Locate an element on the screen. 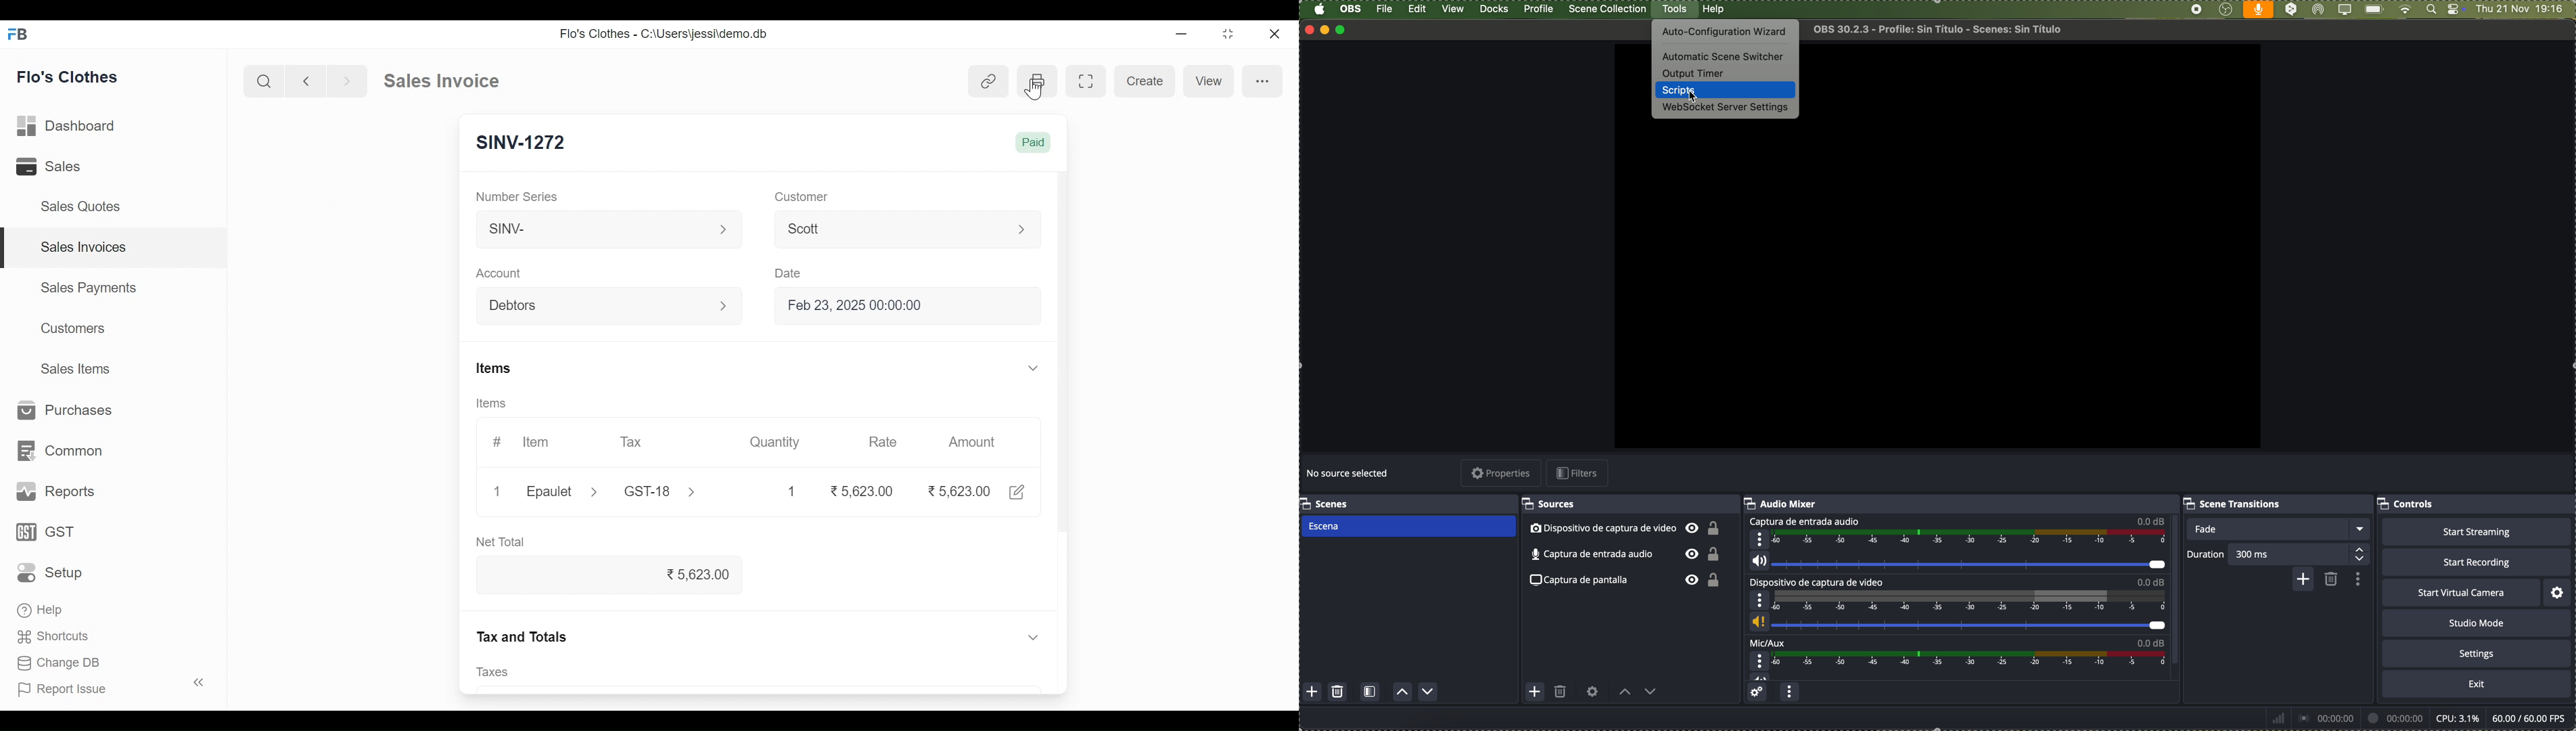  start recording is located at coordinates (2476, 562).